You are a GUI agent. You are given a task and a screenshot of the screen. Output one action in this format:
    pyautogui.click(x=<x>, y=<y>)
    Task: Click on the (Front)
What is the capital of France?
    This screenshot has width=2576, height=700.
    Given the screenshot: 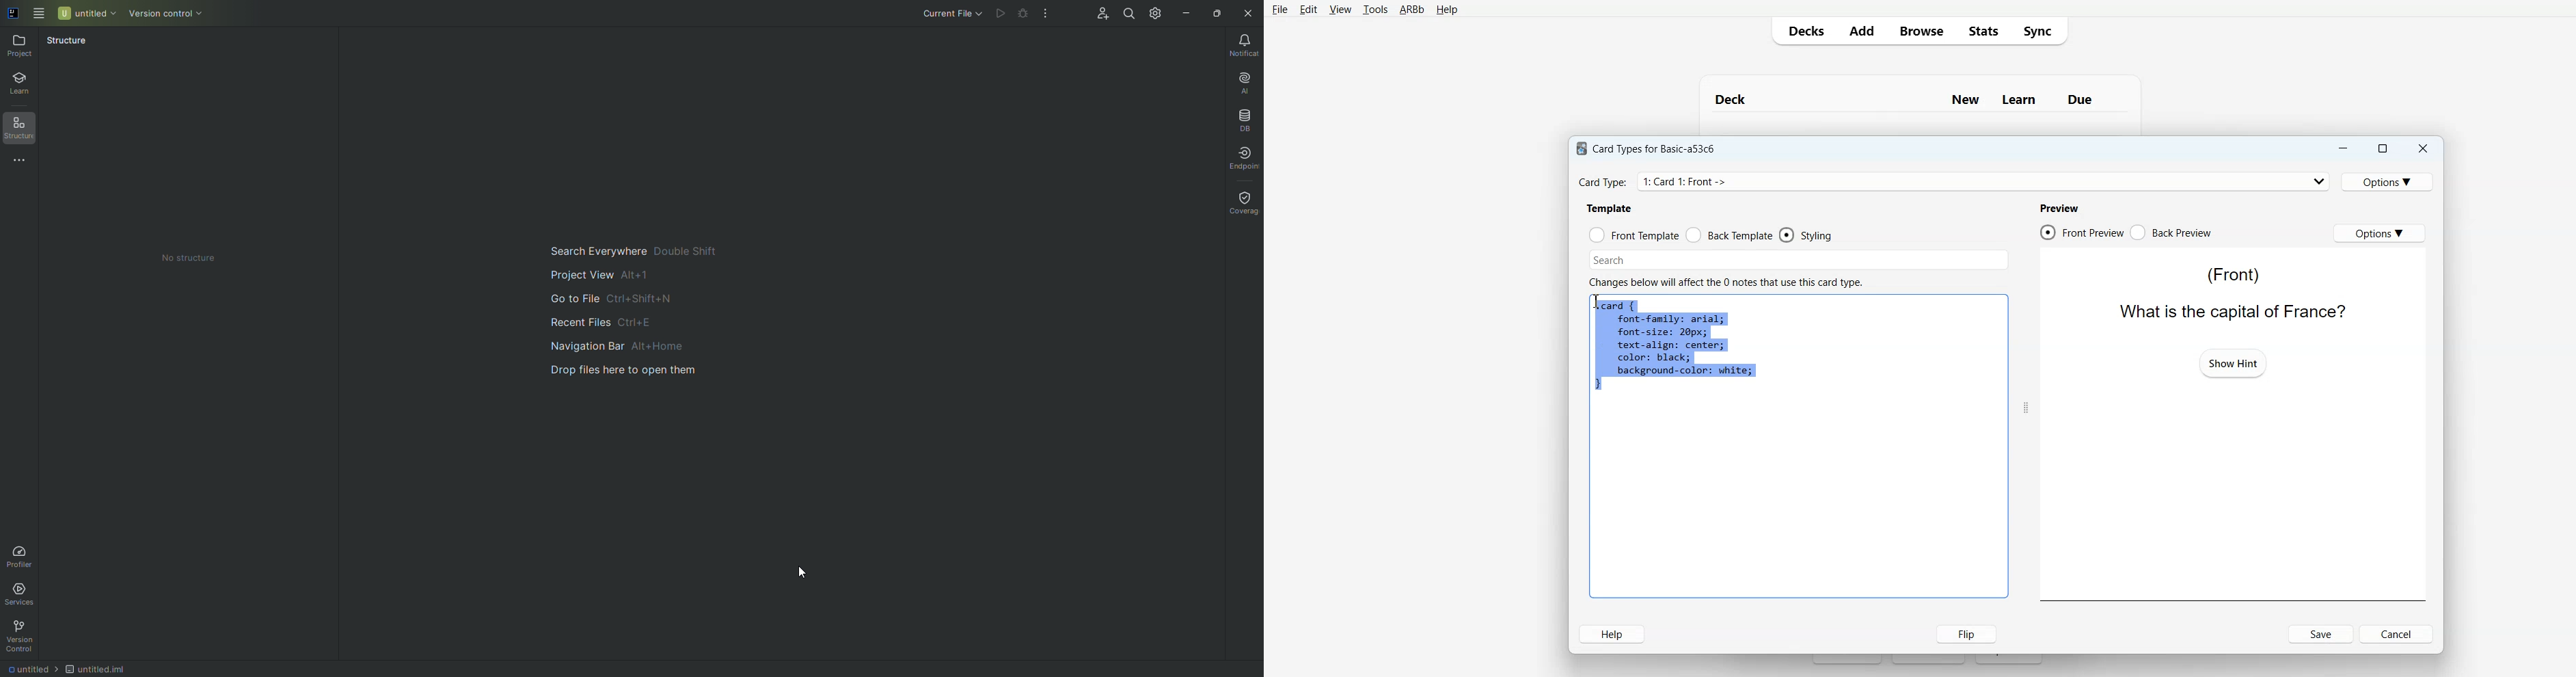 What is the action you would take?
    pyautogui.click(x=2228, y=292)
    